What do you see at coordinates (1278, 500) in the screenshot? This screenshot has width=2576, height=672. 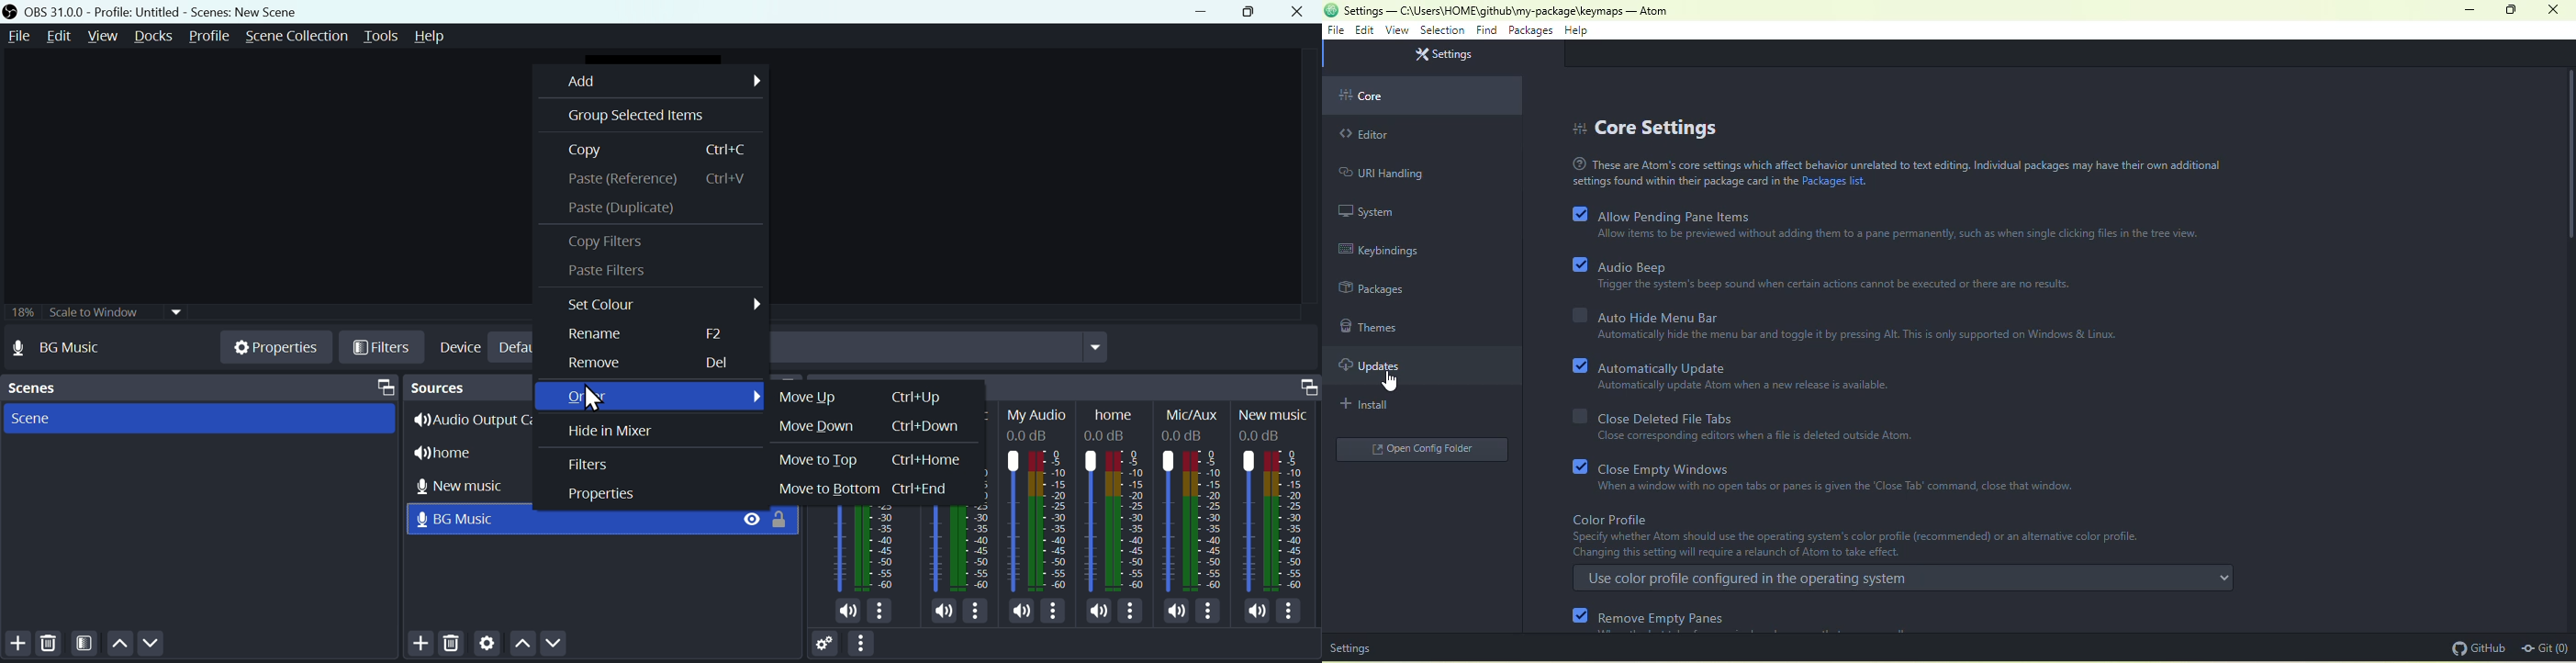 I see `New Music` at bounding box center [1278, 500].